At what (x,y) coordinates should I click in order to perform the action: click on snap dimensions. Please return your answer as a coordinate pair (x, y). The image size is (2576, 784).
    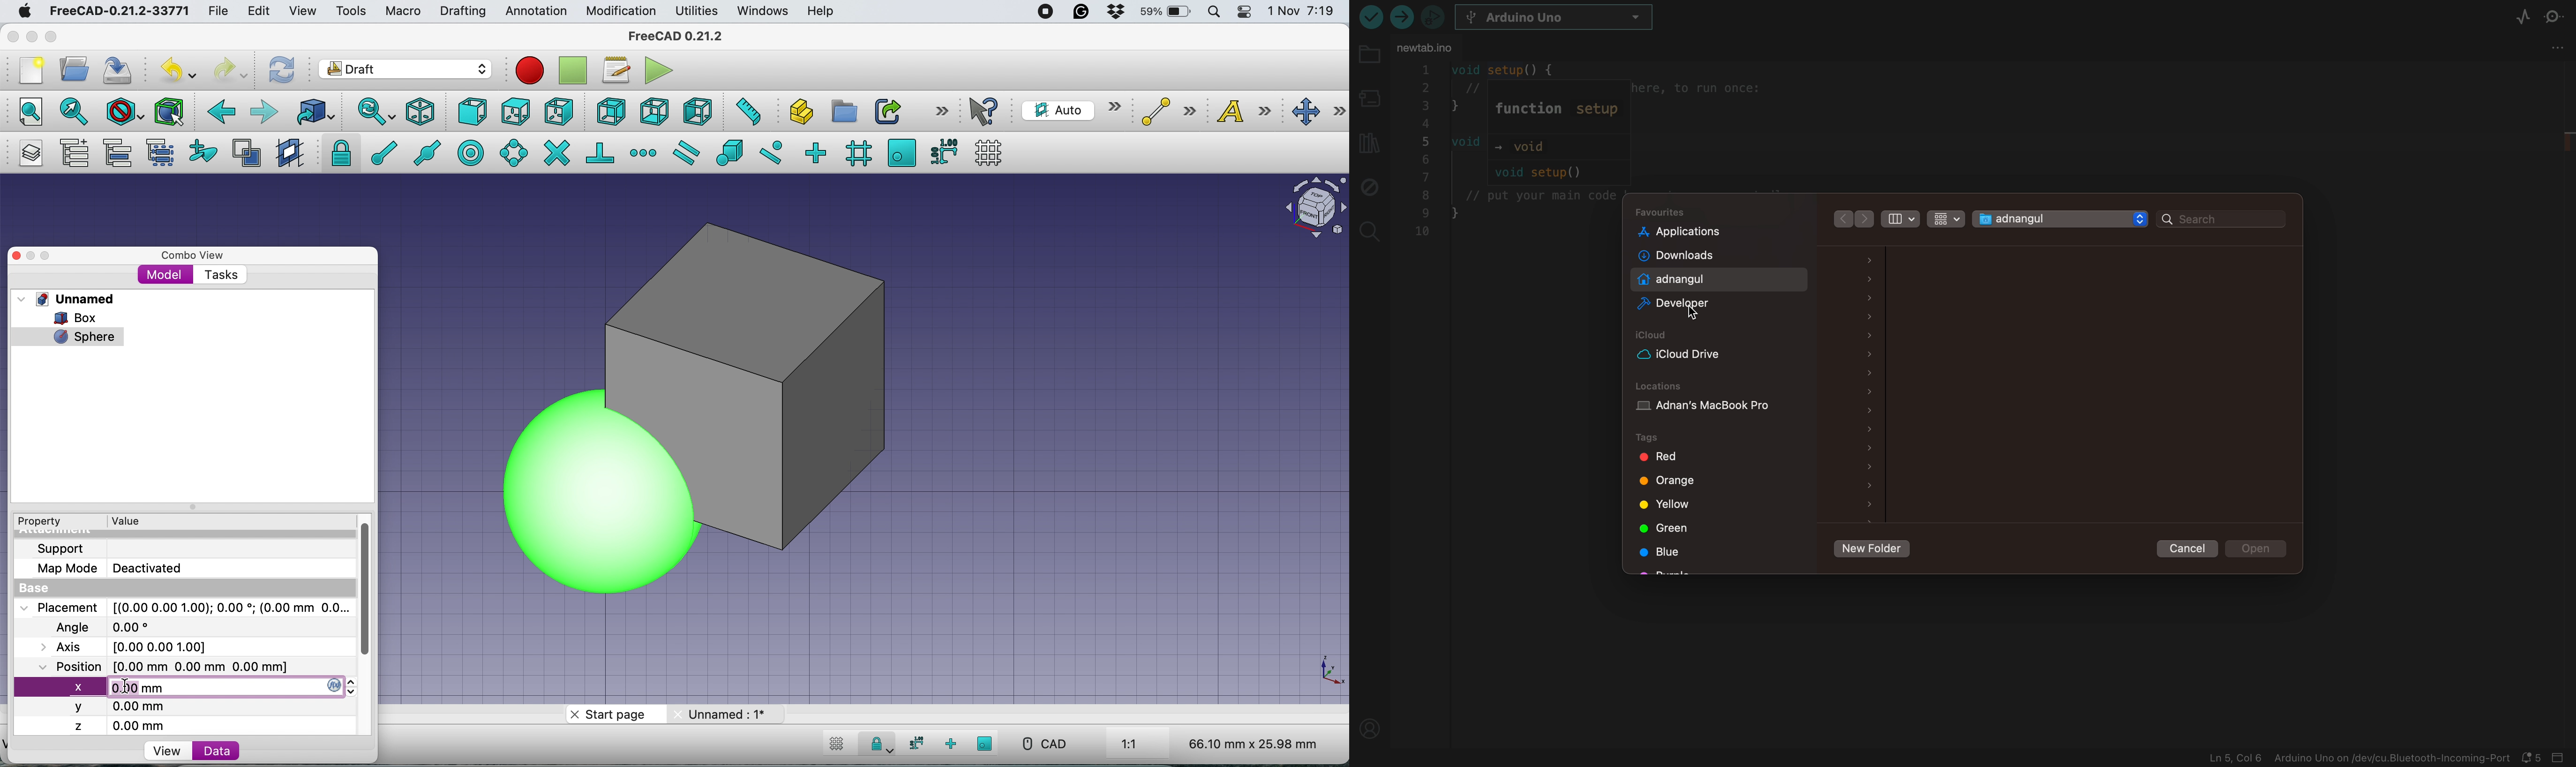
    Looking at the image, I should click on (914, 744).